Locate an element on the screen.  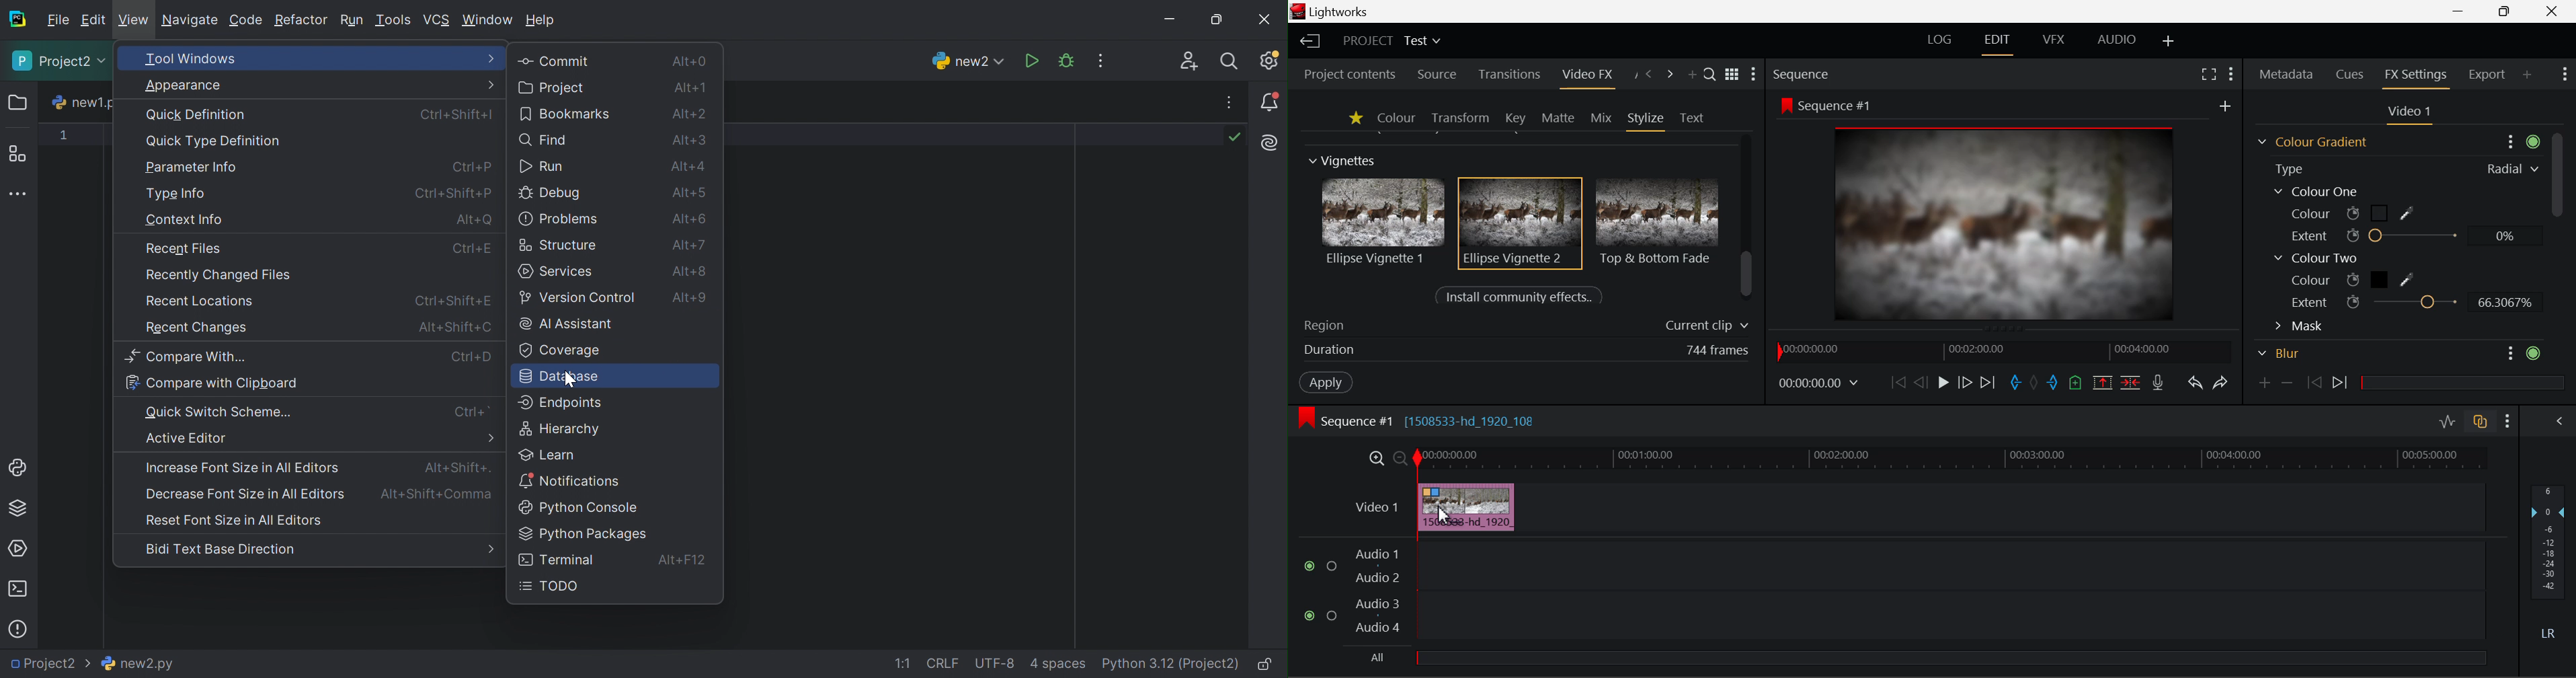
Services is located at coordinates (555, 271).